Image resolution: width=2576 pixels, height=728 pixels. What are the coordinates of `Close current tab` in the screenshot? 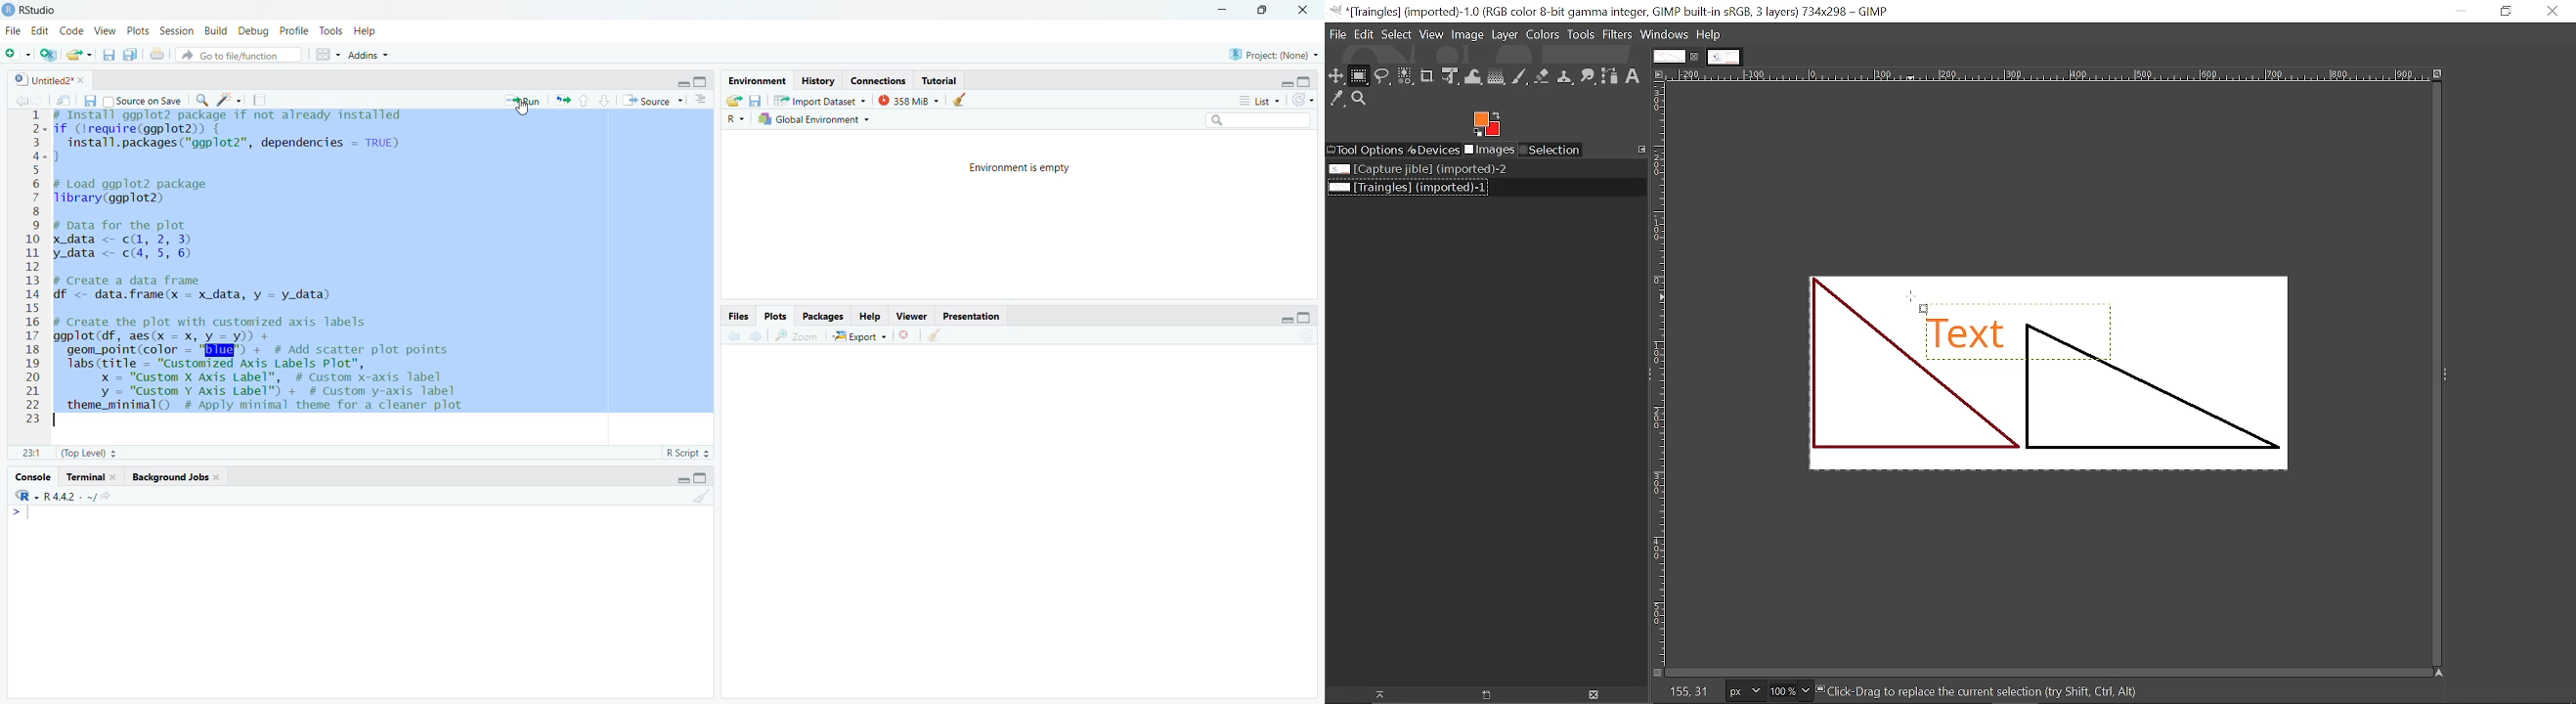 It's located at (1695, 56).